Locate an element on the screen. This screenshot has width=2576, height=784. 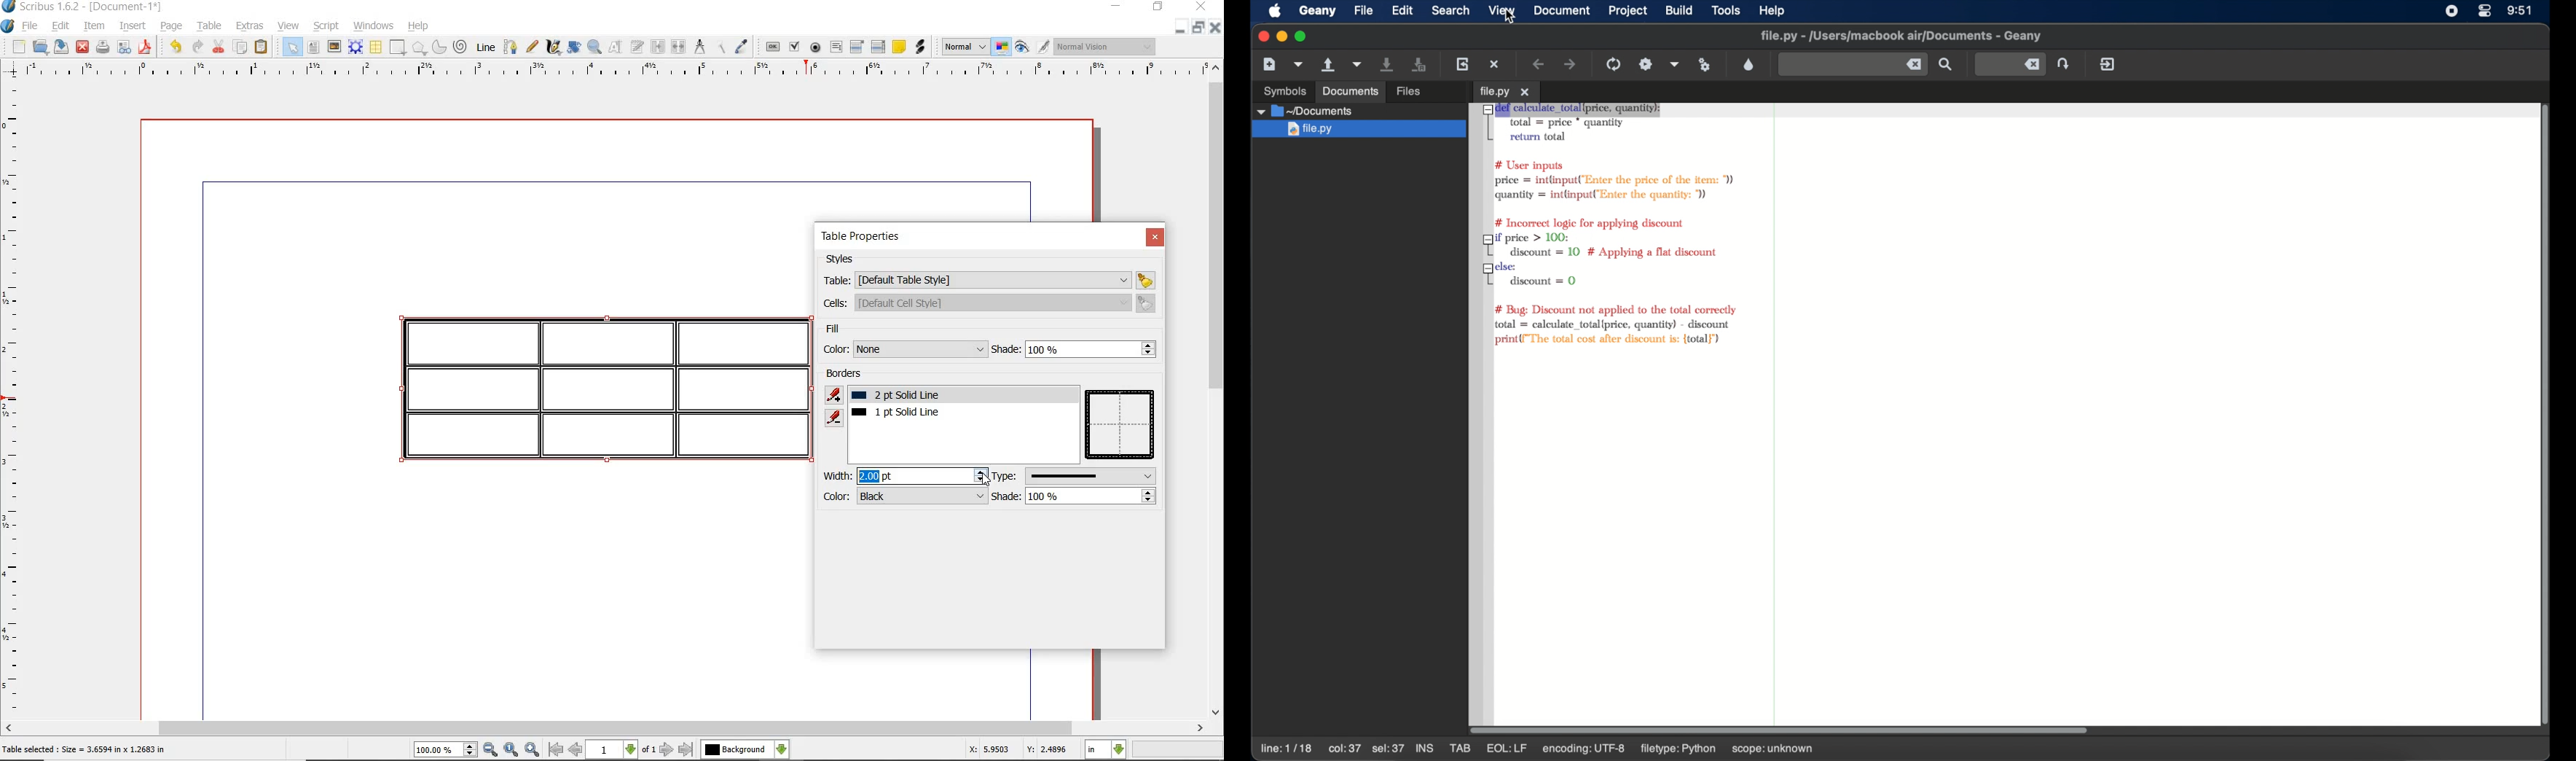
X: 5.9503 Y: 2.4896 is located at coordinates (1016, 750).